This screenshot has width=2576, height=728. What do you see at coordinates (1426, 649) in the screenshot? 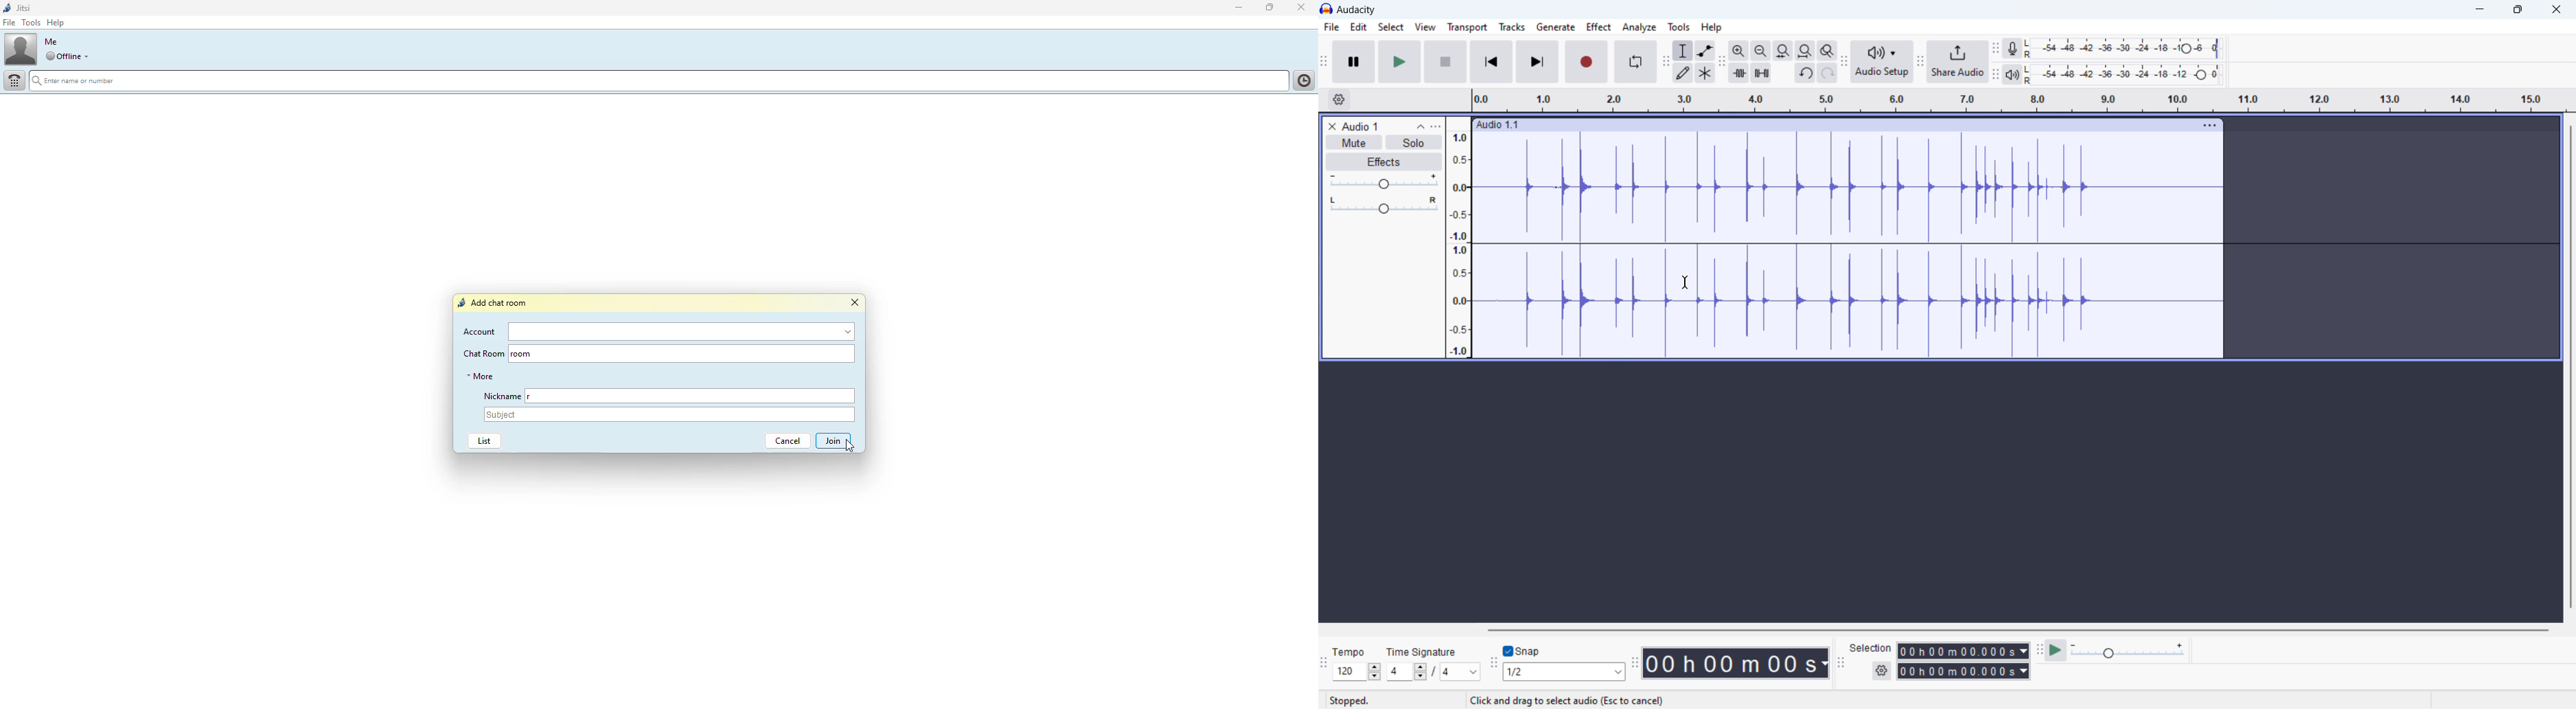
I see `Time Signature` at bounding box center [1426, 649].